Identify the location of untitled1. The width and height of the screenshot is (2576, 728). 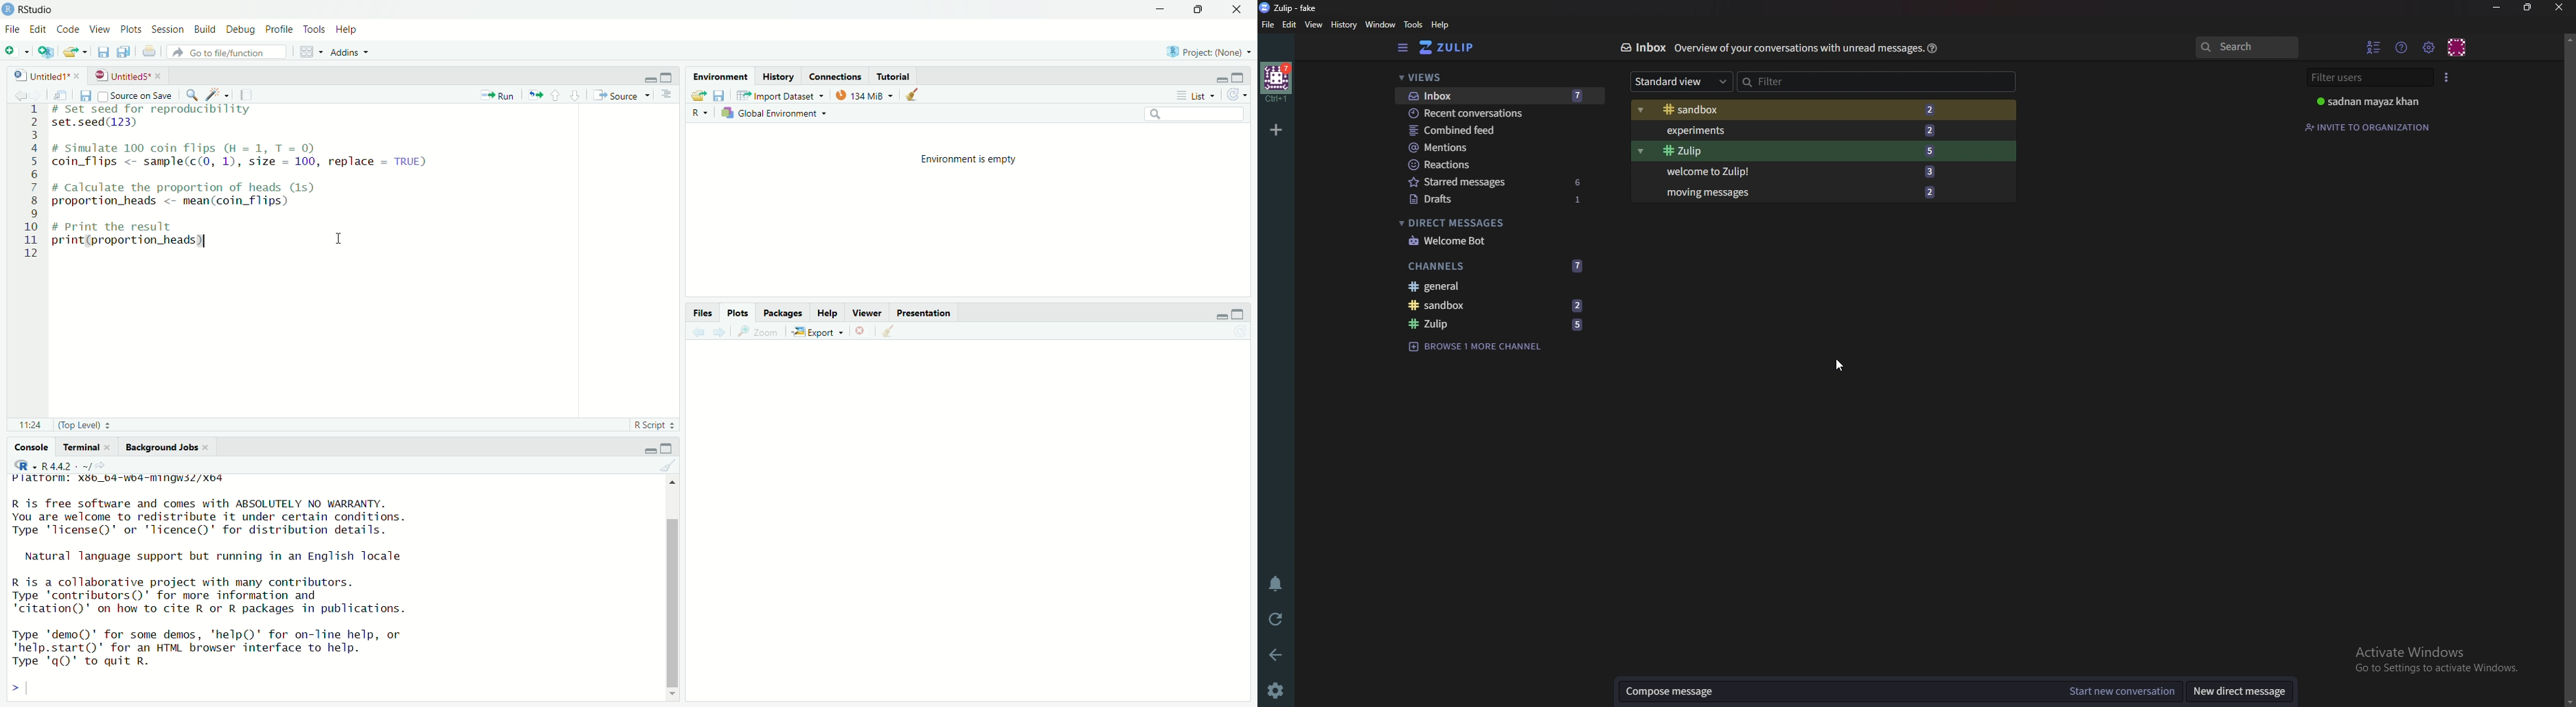
(35, 75).